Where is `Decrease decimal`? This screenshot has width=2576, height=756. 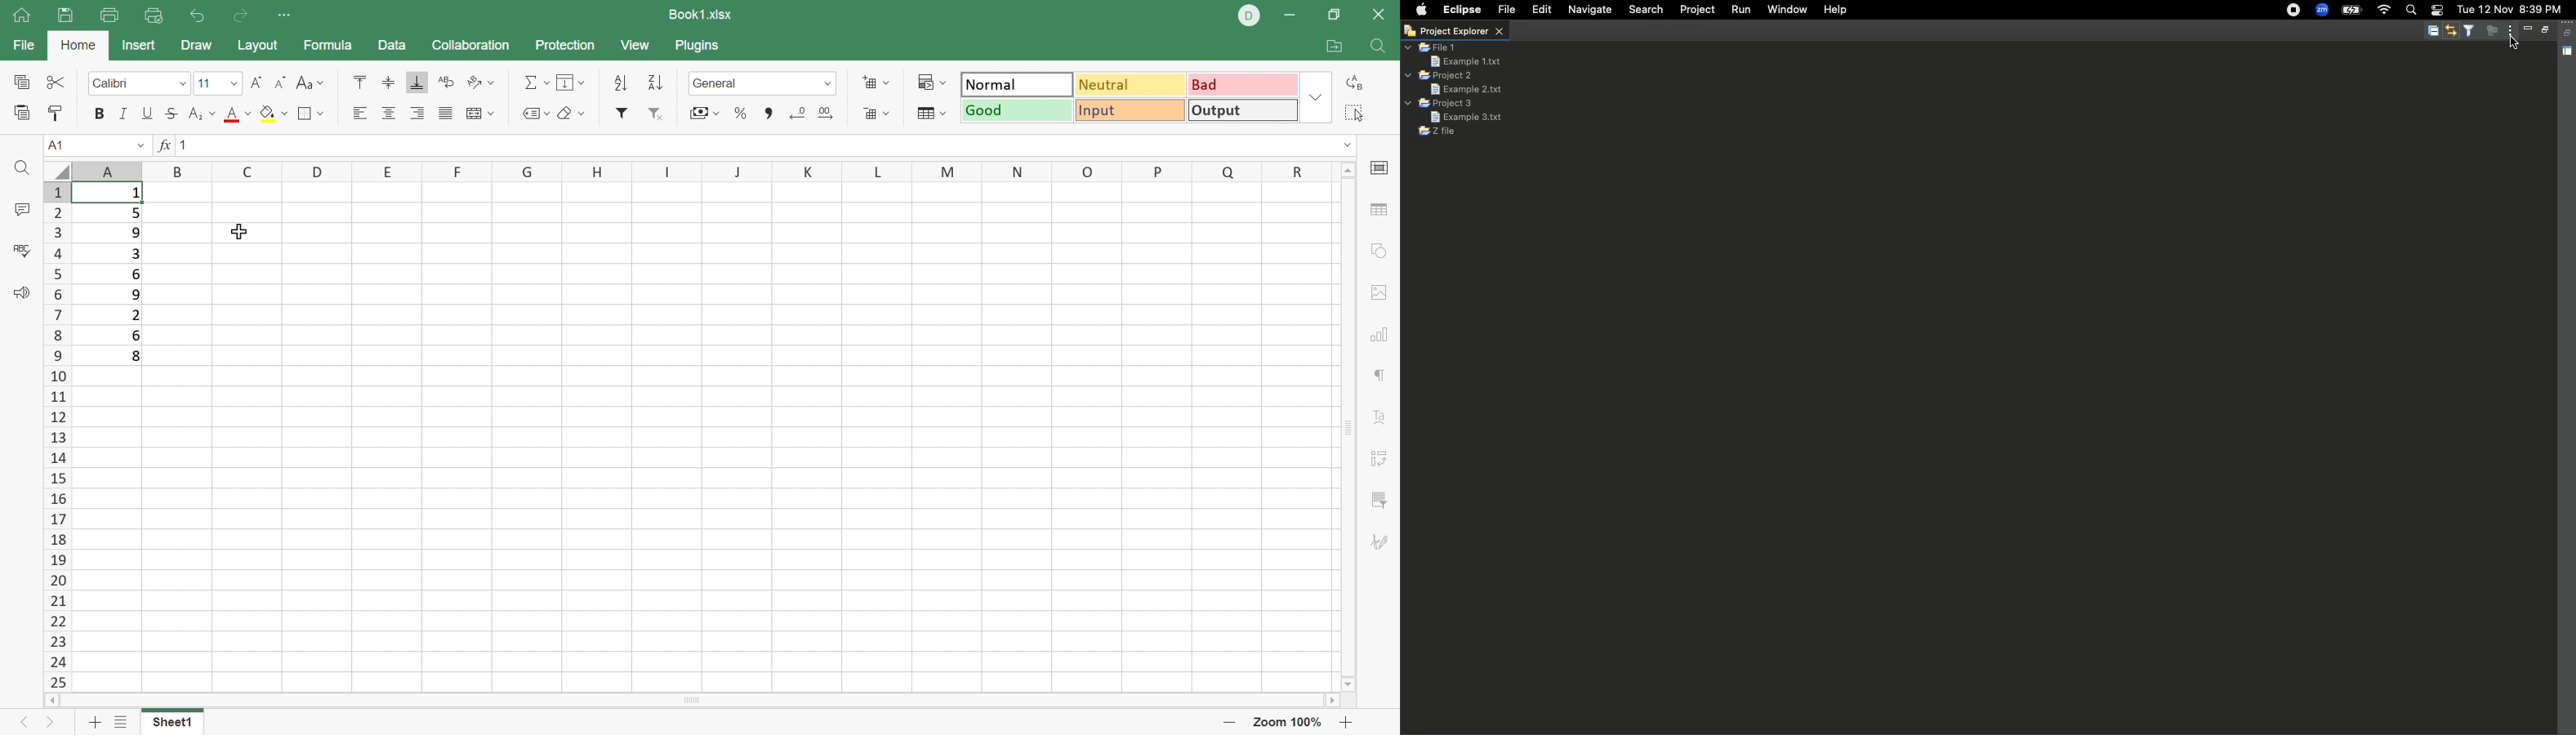
Decrease decimal is located at coordinates (795, 112).